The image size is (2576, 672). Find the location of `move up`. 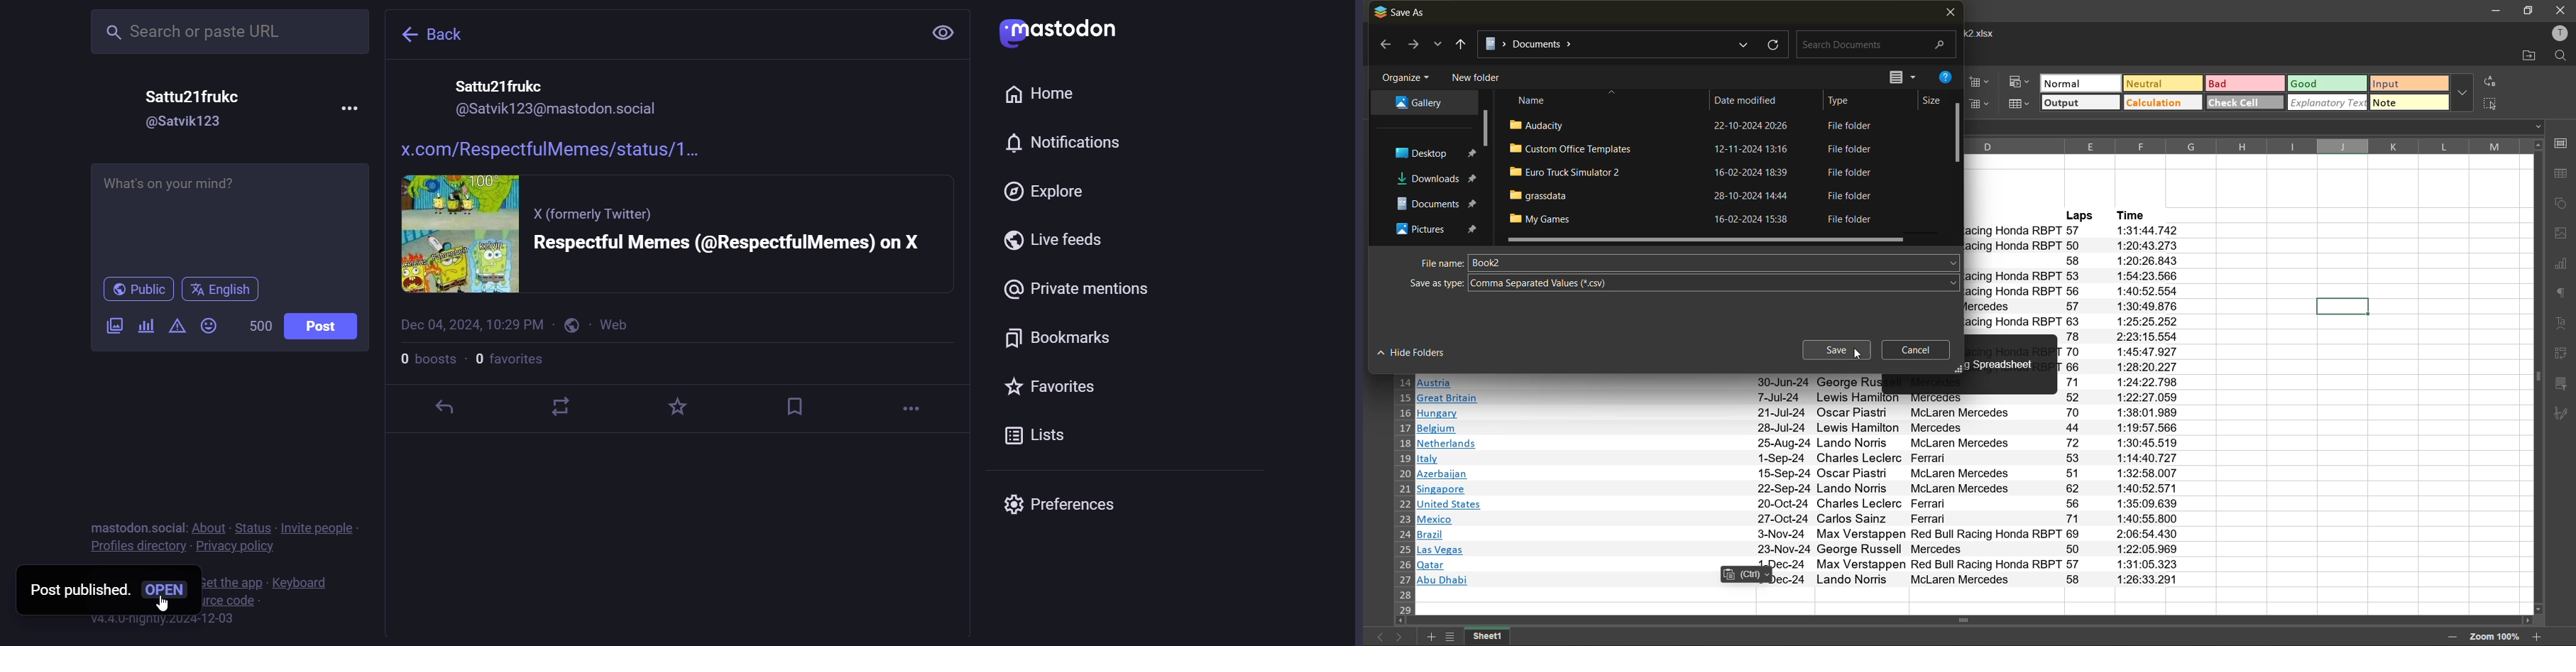

move up is located at coordinates (2537, 145).